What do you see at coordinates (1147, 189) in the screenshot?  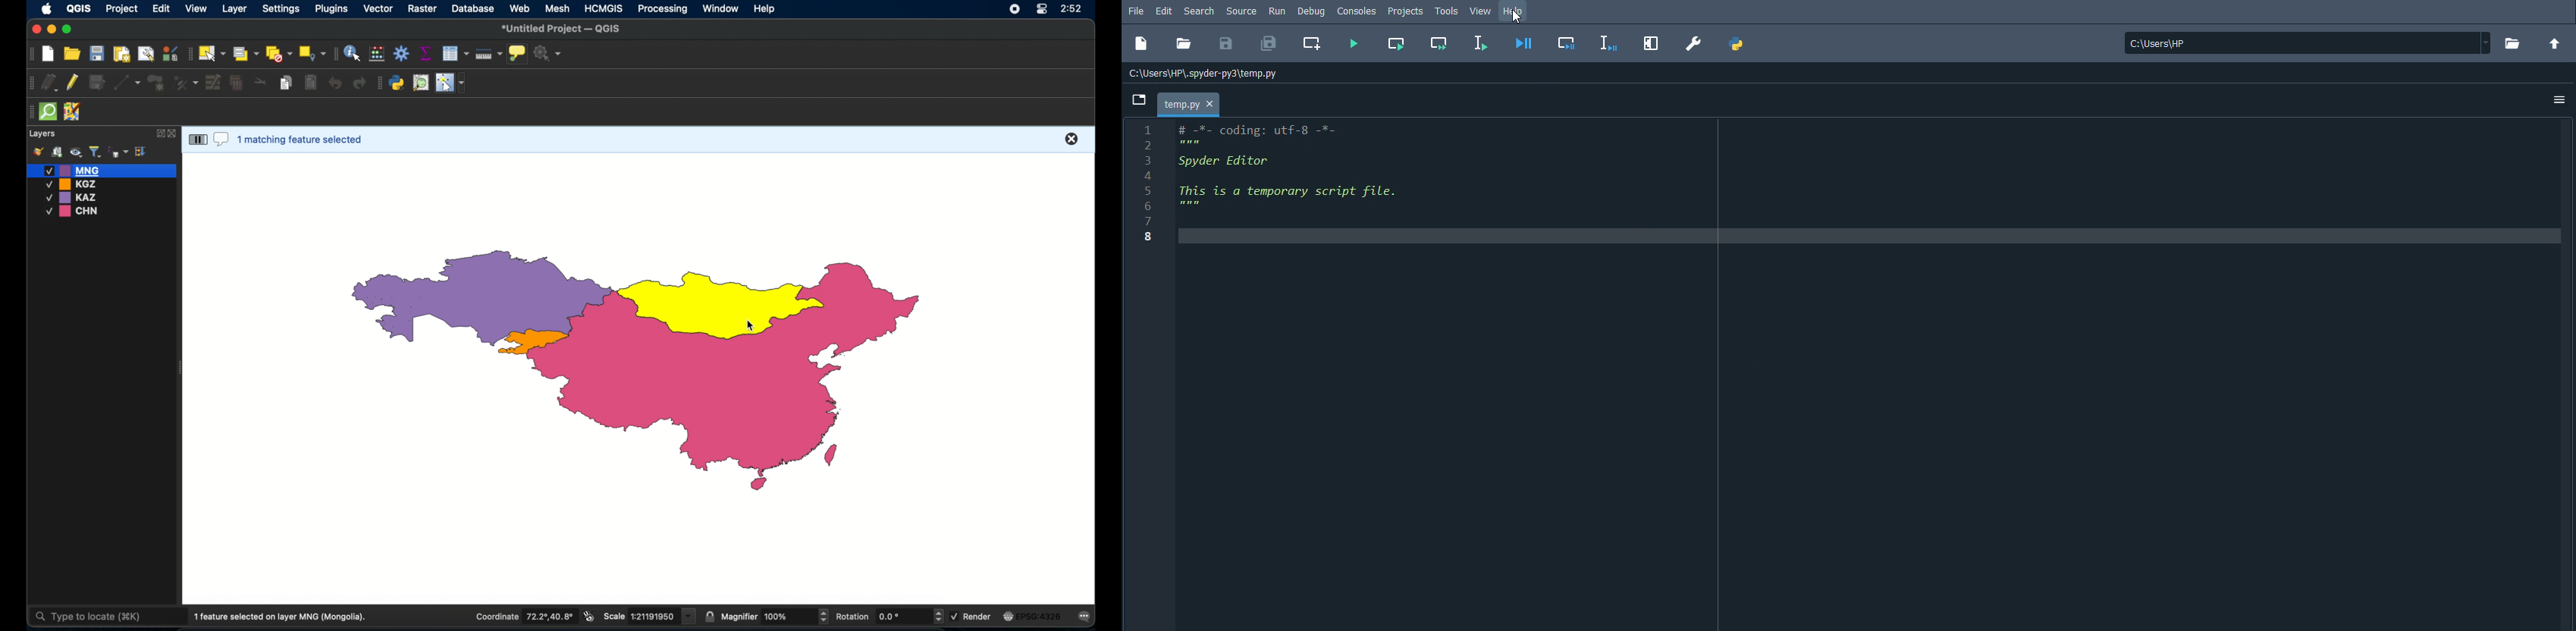 I see `line numbers` at bounding box center [1147, 189].